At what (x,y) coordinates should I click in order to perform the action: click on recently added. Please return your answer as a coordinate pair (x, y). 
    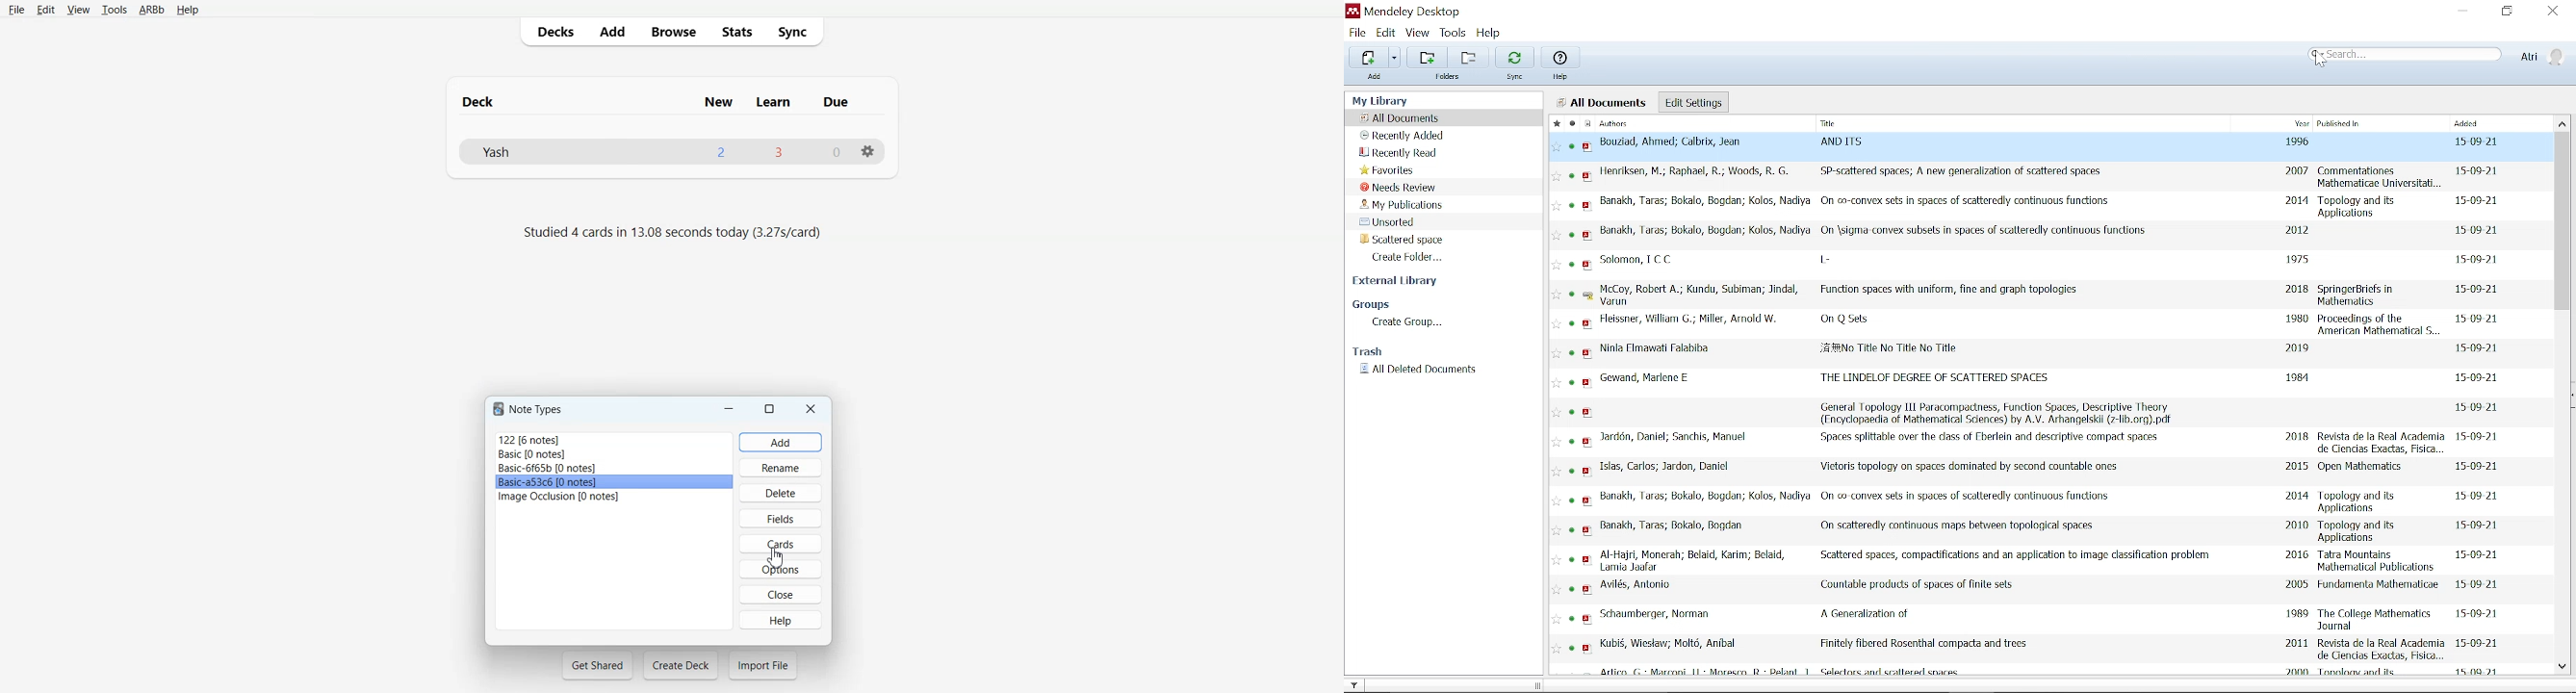
    Looking at the image, I should click on (1404, 136).